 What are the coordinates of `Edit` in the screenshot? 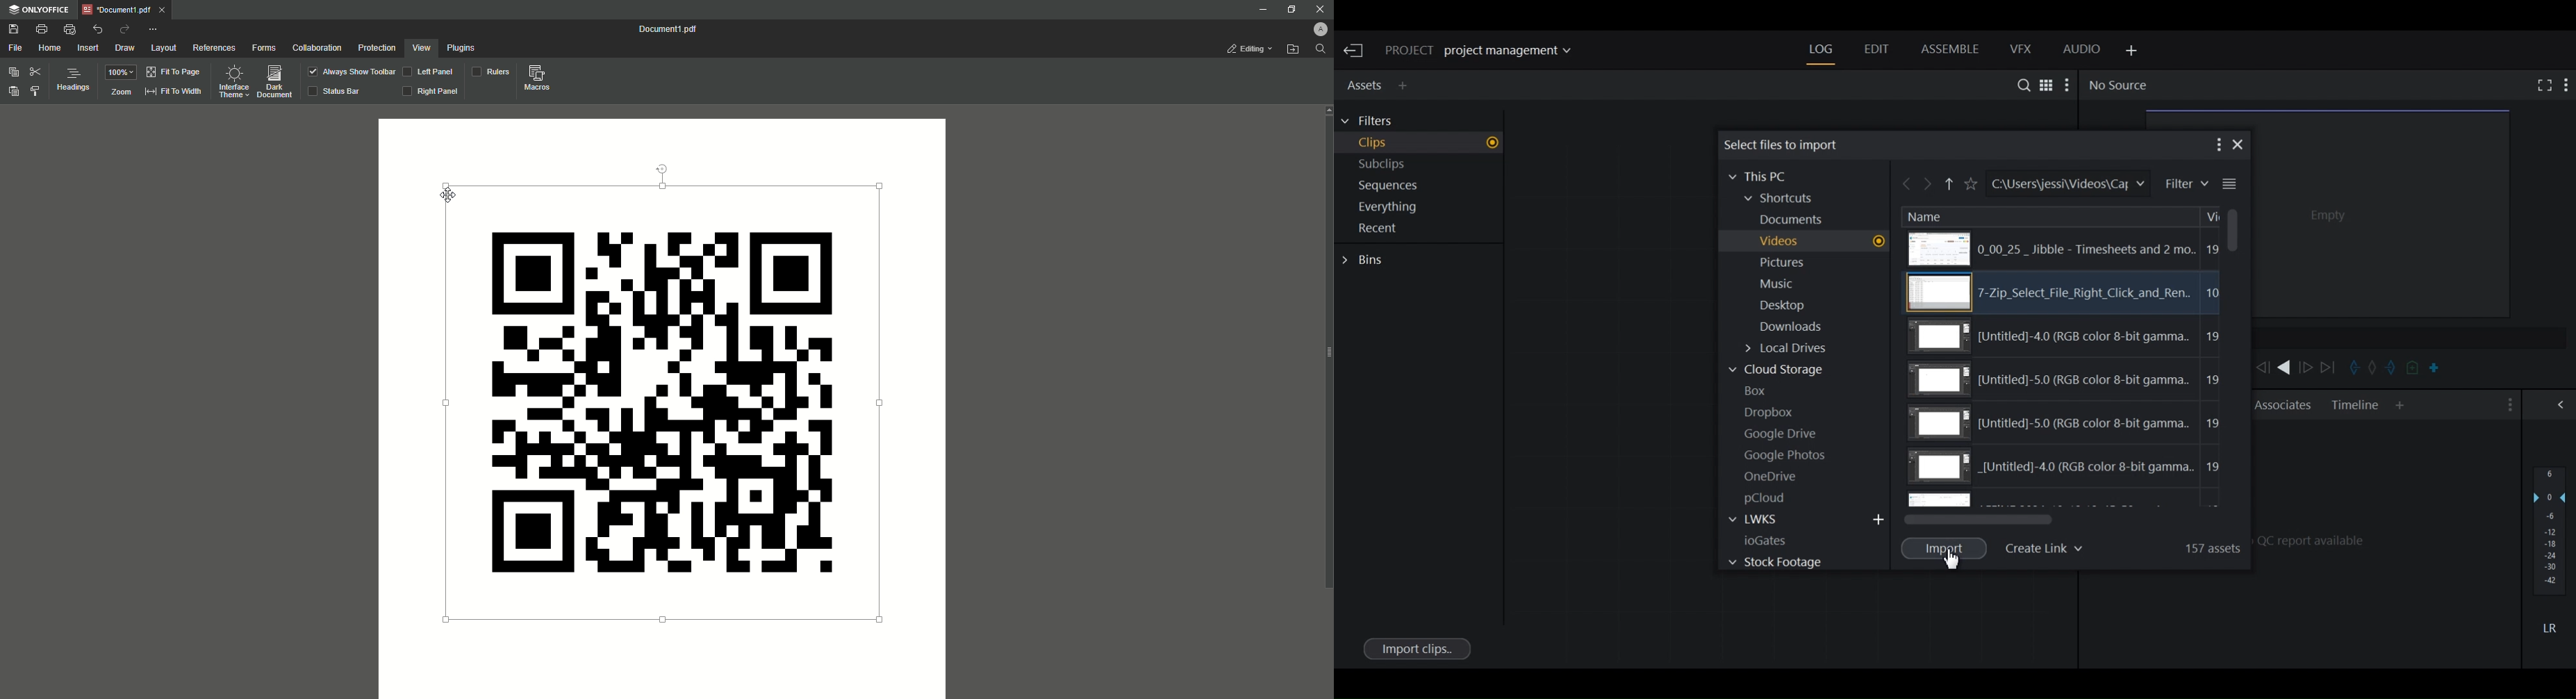 It's located at (1875, 50).